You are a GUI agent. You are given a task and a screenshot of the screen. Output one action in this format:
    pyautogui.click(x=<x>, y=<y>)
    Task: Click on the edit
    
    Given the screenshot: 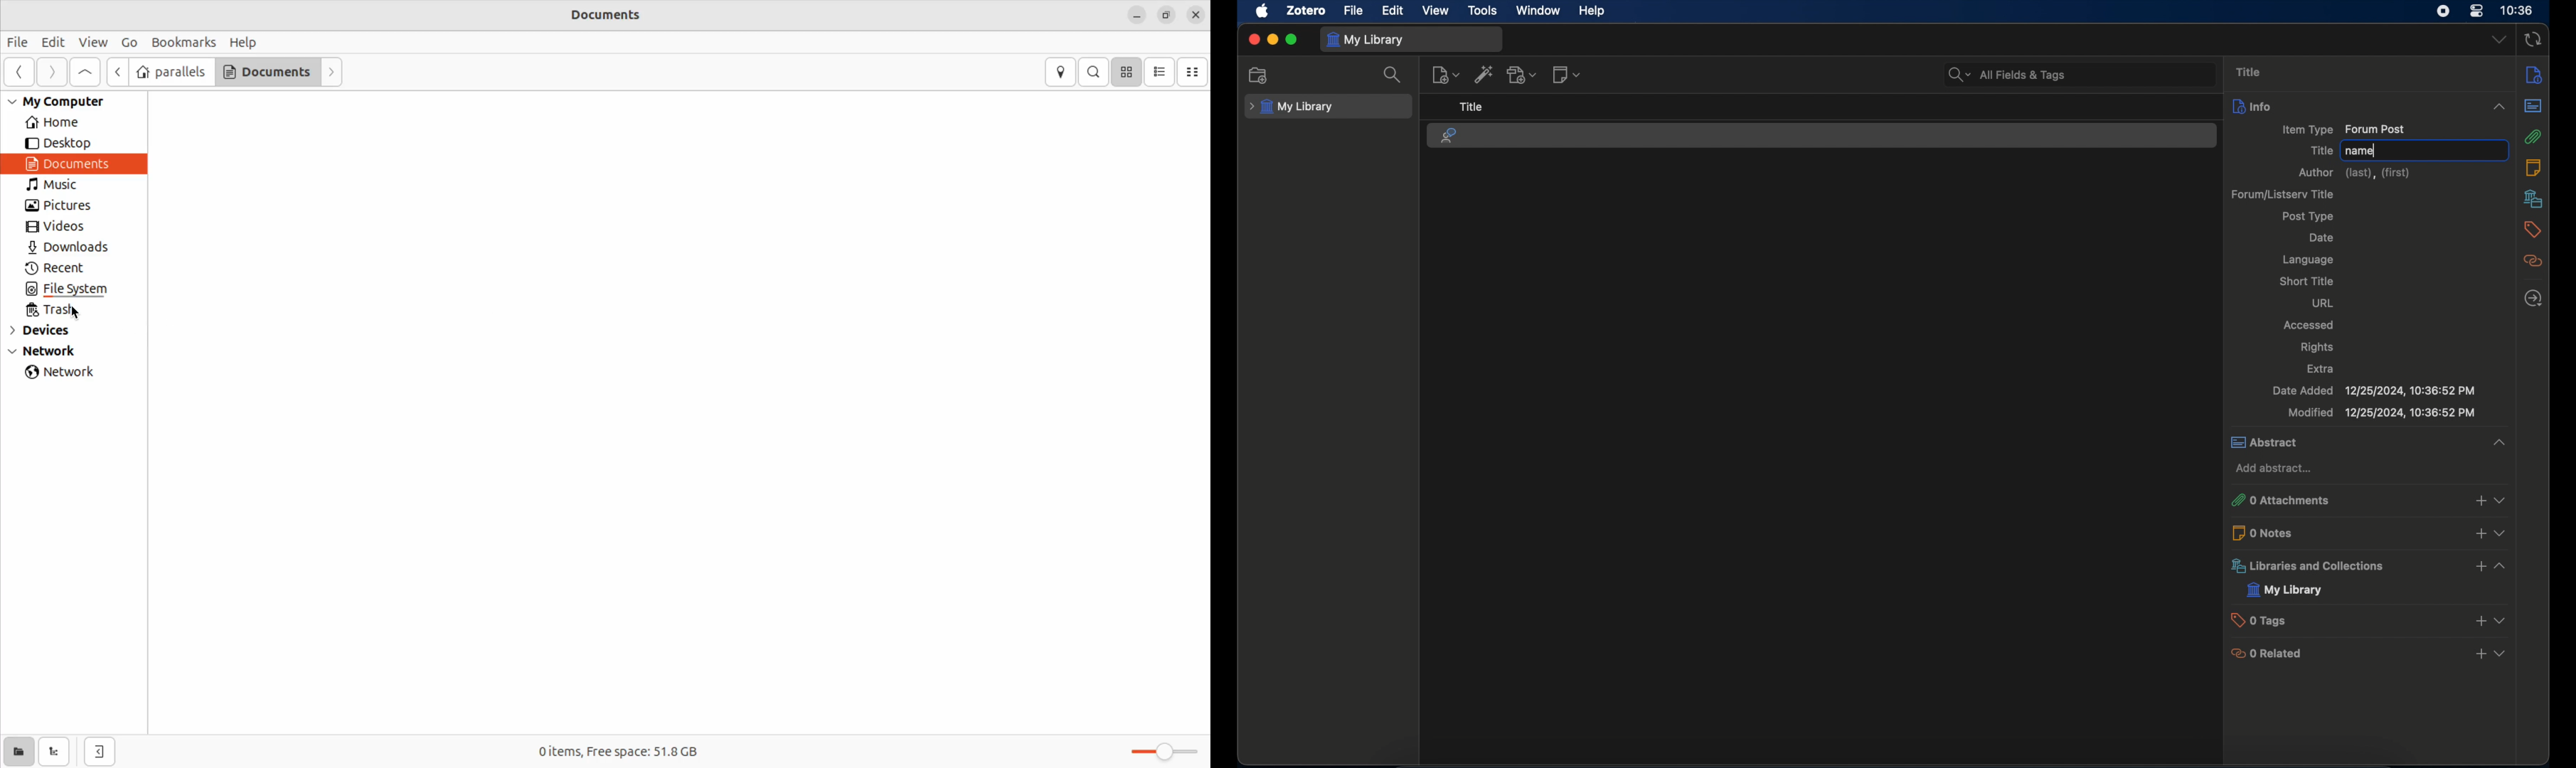 What is the action you would take?
    pyautogui.click(x=1395, y=11)
    